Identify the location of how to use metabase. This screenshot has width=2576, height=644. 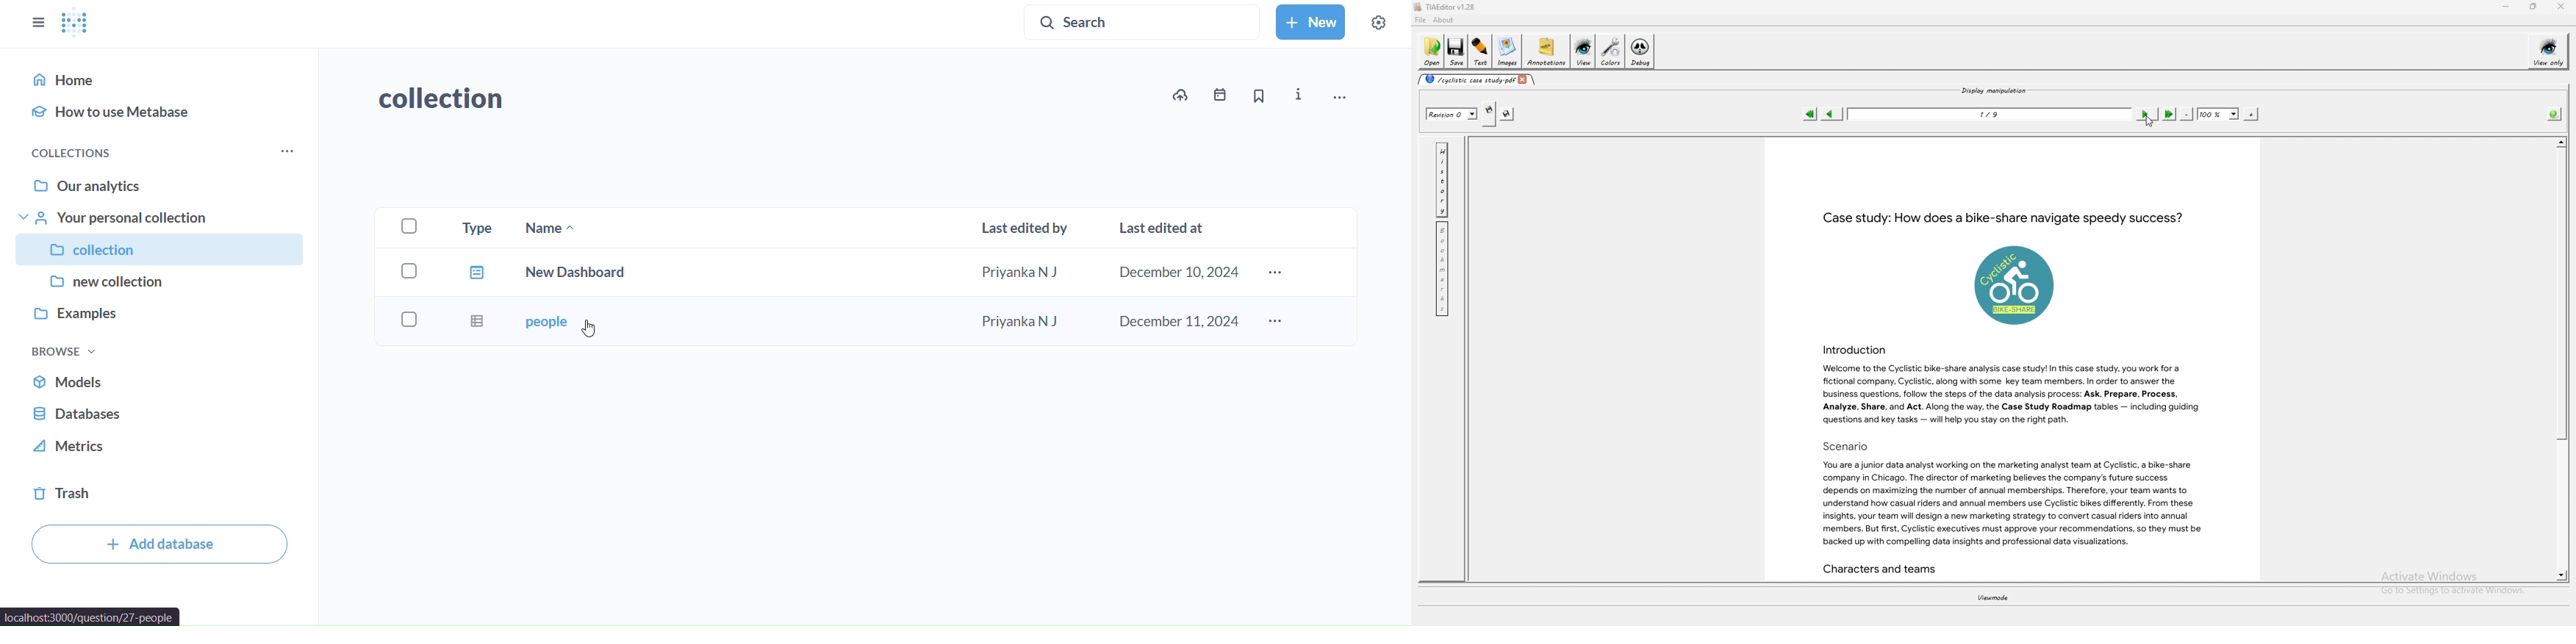
(162, 114).